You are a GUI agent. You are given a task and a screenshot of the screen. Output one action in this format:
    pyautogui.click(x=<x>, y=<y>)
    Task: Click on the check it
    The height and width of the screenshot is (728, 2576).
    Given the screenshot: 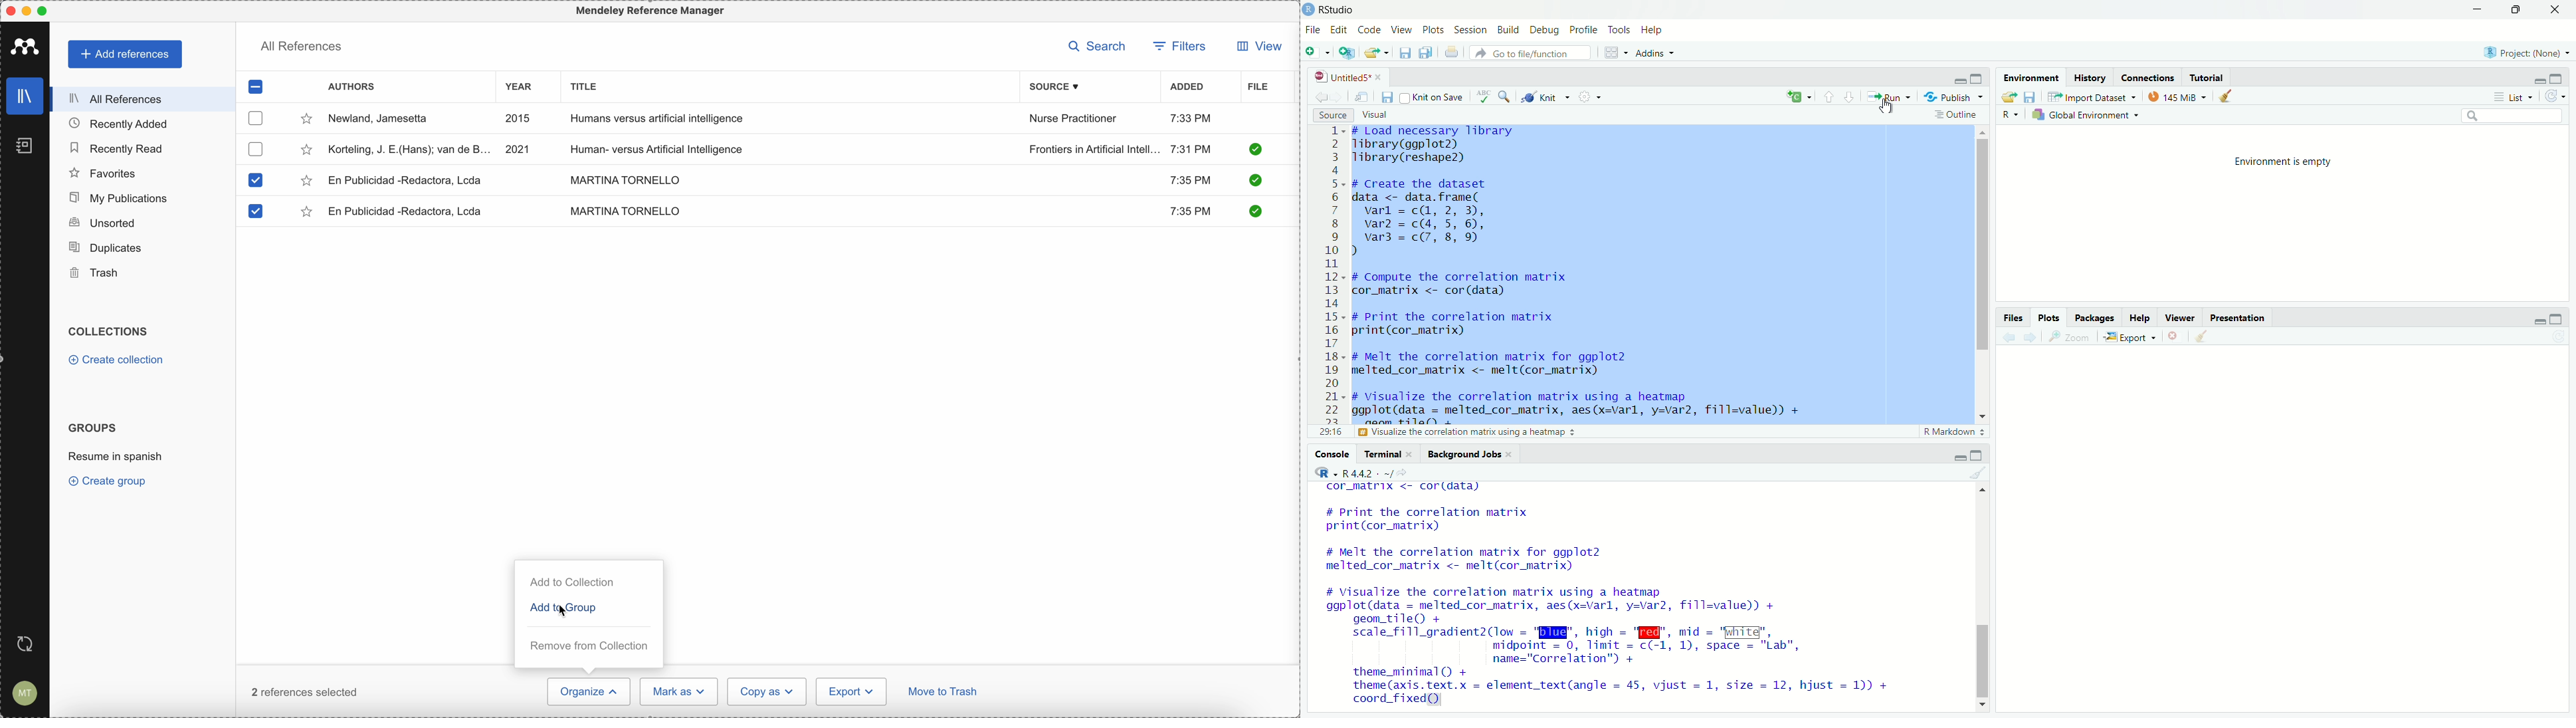 What is the action you would take?
    pyautogui.click(x=1253, y=182)
    